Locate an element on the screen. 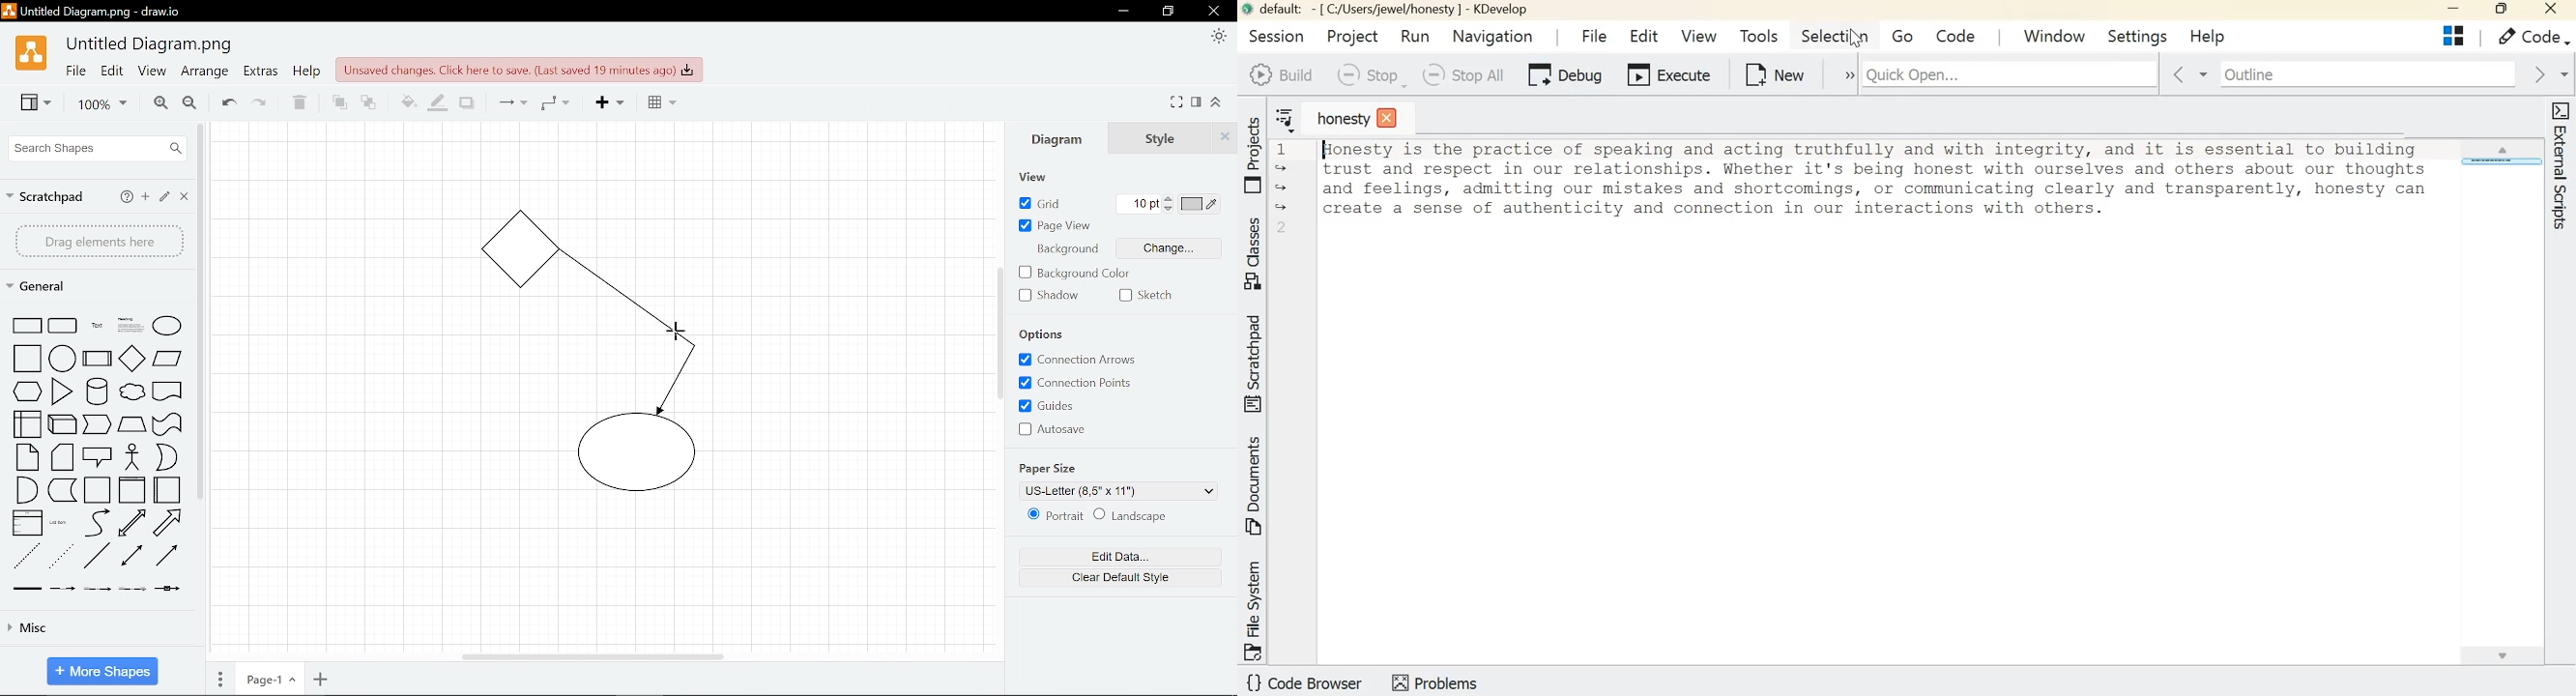 The height and width of the screenshot is (700, 2576). Waypoints is located at coordinates (555, 104).